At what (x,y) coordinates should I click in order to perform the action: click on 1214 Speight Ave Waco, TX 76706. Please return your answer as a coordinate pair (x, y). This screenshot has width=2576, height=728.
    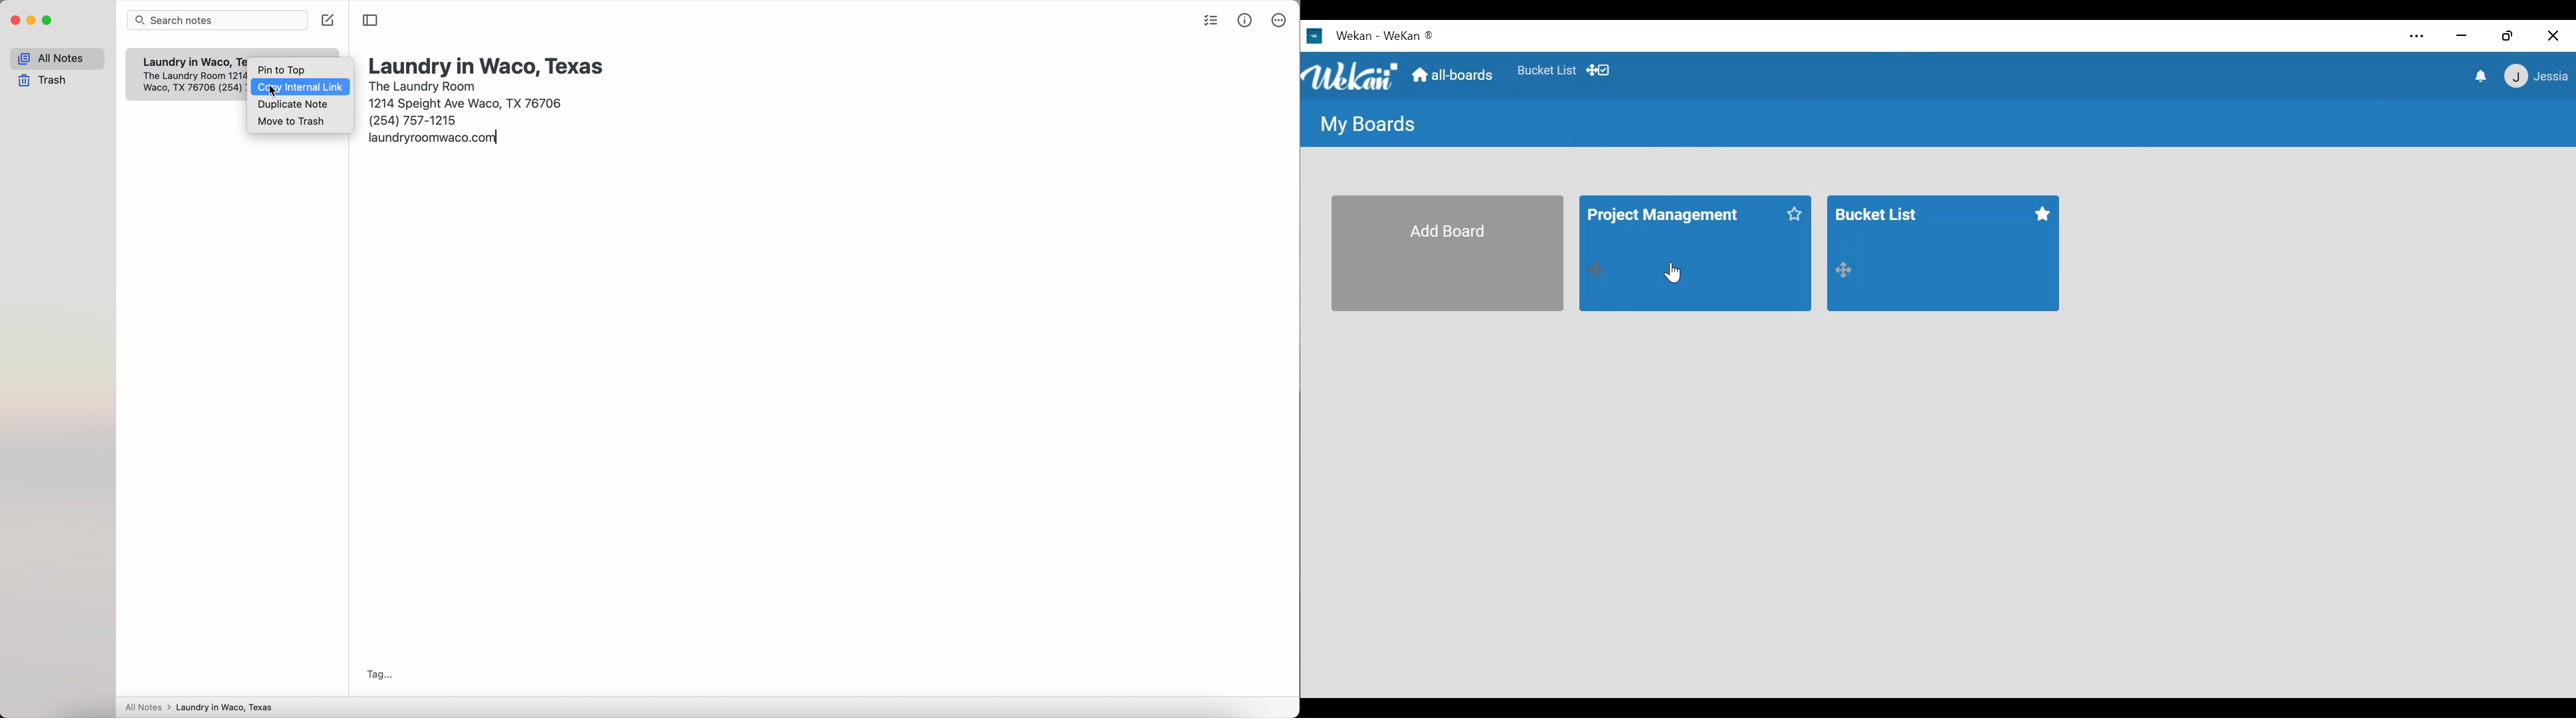
    Looking at the image, I should click on (194, 84).